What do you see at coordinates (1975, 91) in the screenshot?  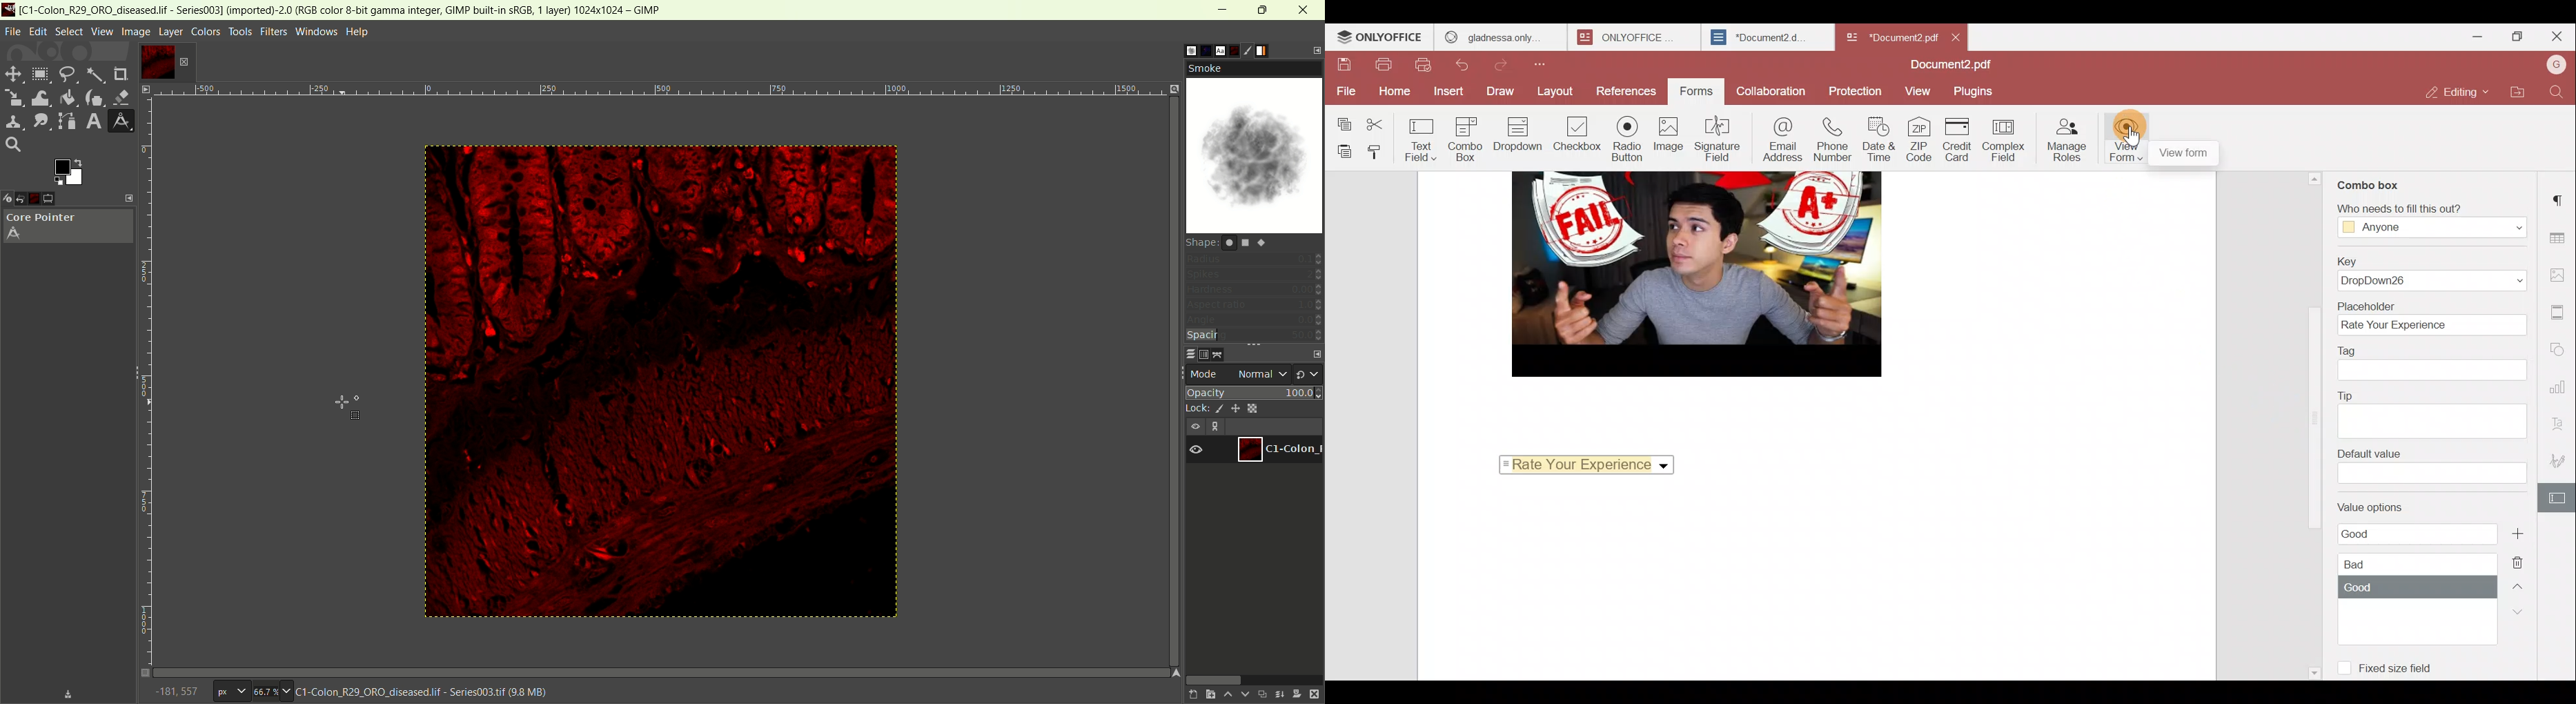 I see `Plugins` at bounding box center [1975, 91].